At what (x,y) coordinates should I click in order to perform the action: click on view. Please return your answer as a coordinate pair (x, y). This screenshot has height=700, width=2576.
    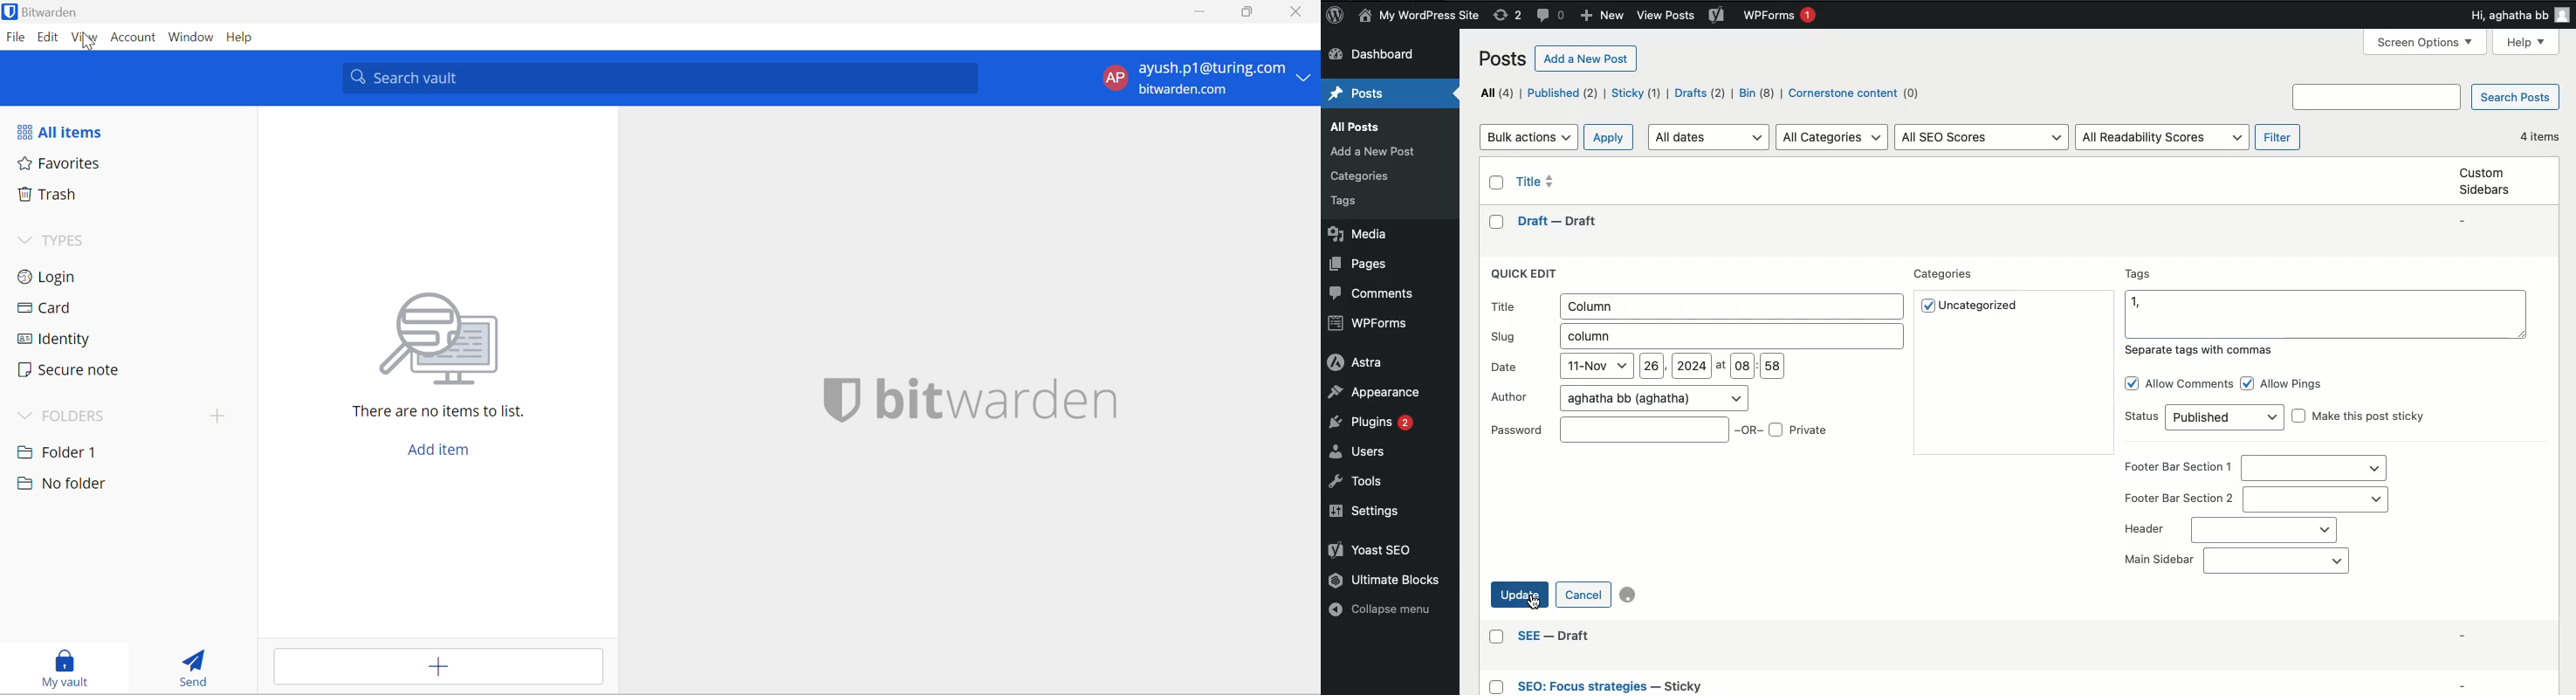
    Looking at the image, I should click on (83, 37).